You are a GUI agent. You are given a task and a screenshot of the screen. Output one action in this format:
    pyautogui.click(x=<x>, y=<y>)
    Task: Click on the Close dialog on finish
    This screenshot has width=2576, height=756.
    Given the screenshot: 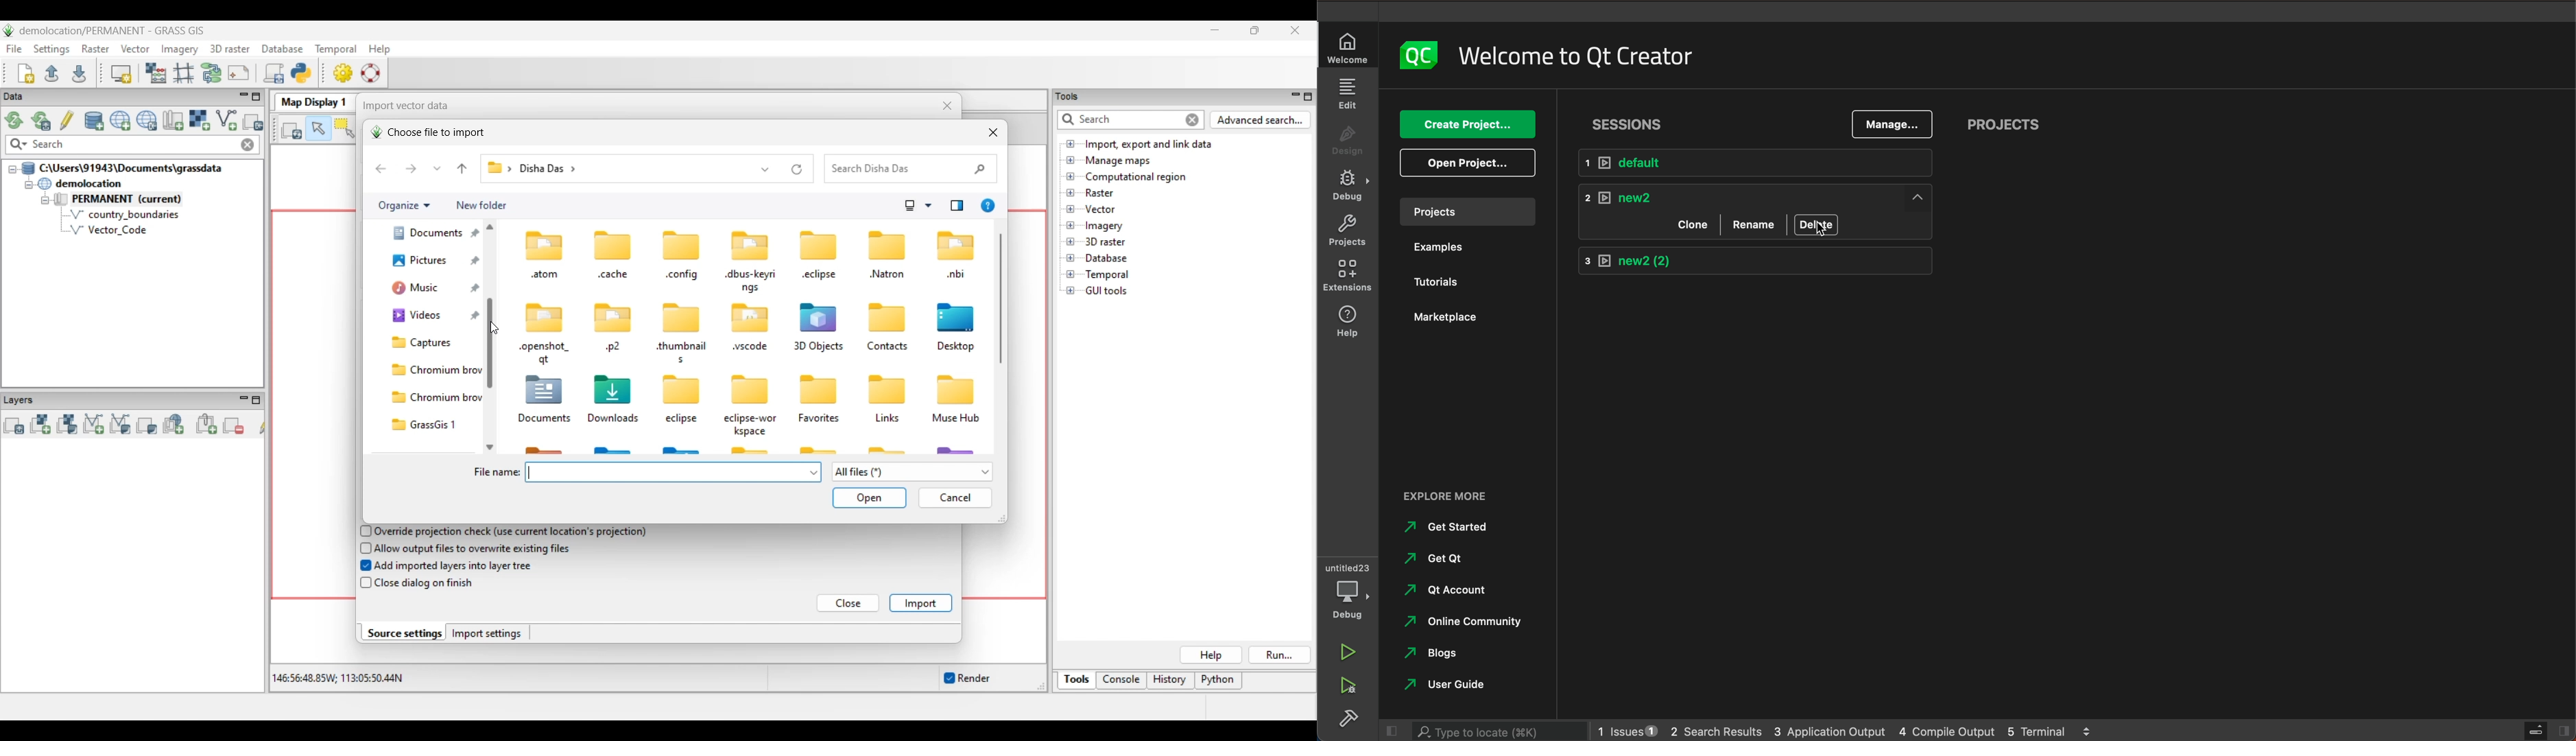 What is the action you would take?
    pyautogui.click(x=425, y=583)
    